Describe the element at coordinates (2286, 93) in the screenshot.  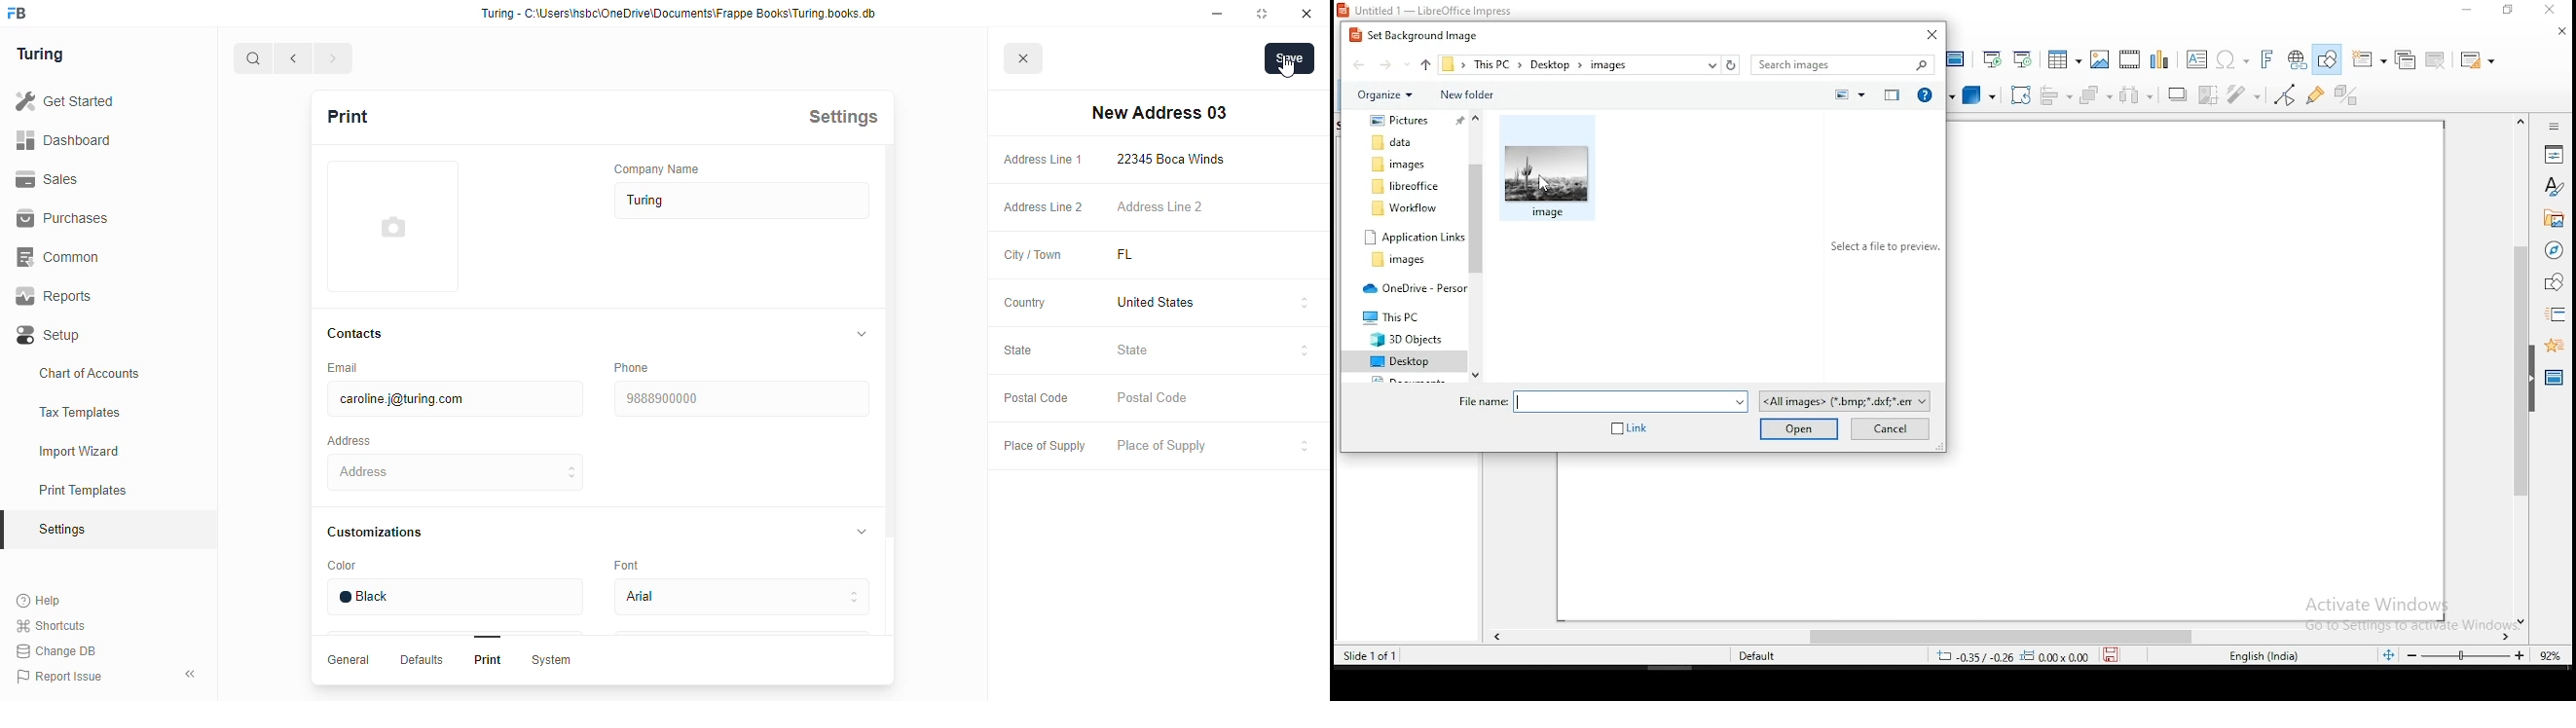
I see `toggle point edit mode` at that location.